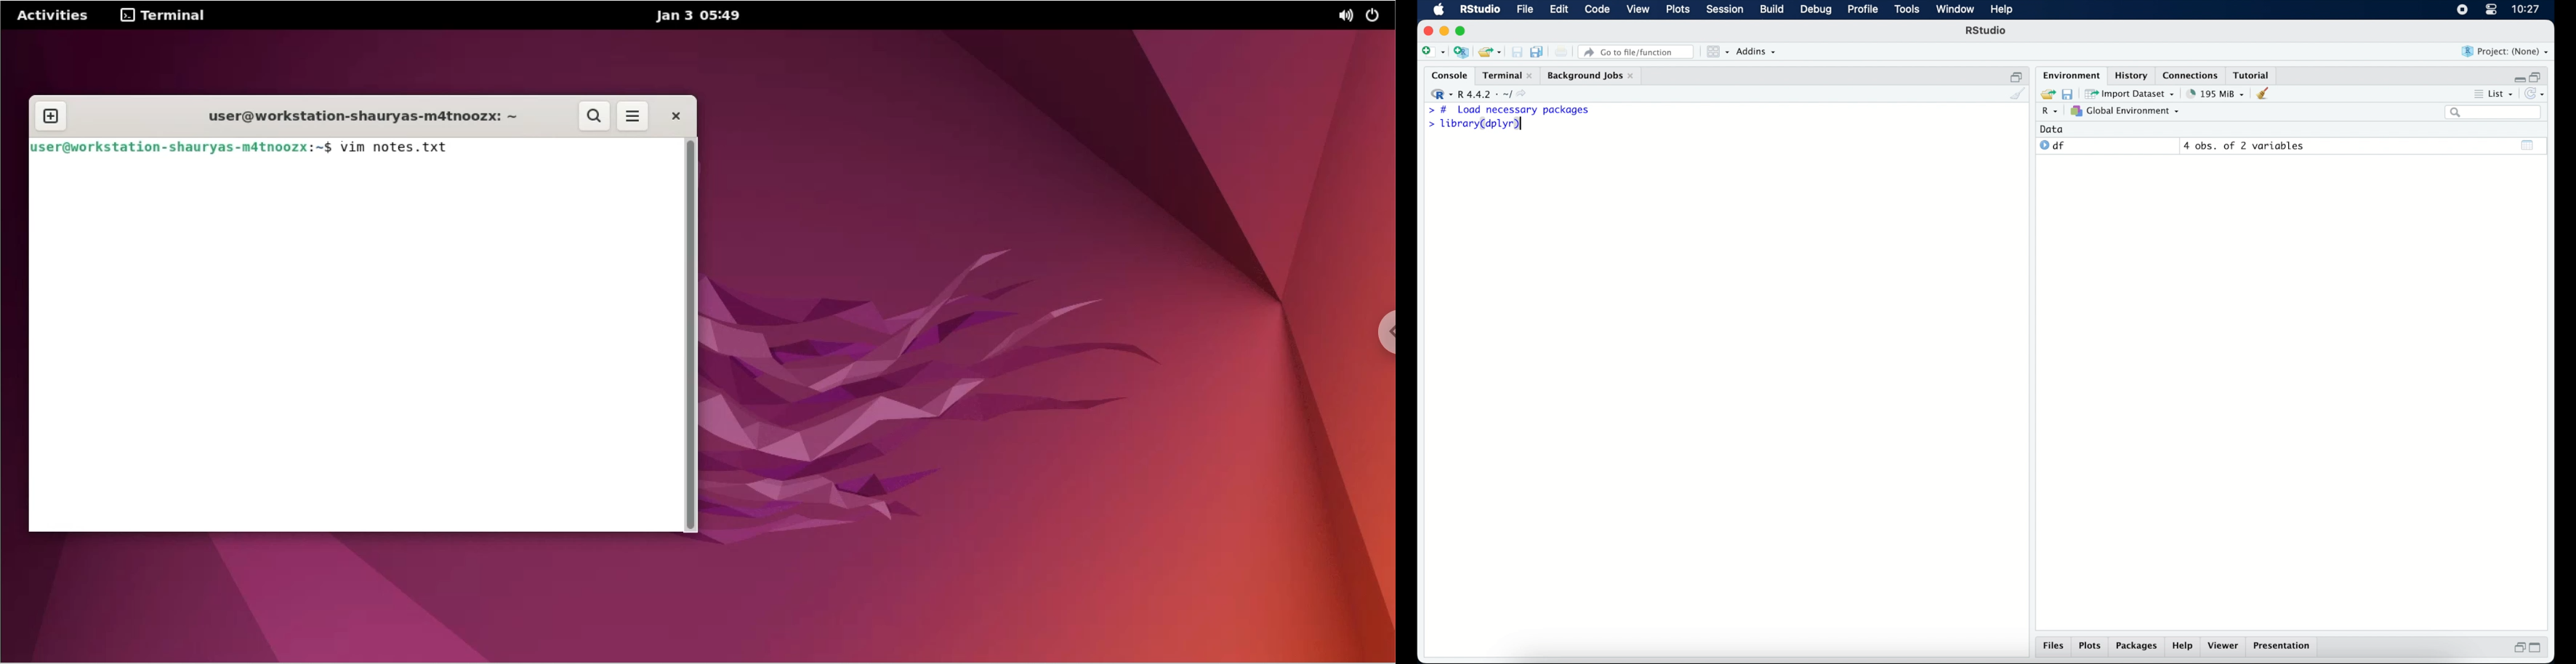  Describe the element at coordinates (2462, 10) in the screenshot. I see `screen recorder icon` at that location.